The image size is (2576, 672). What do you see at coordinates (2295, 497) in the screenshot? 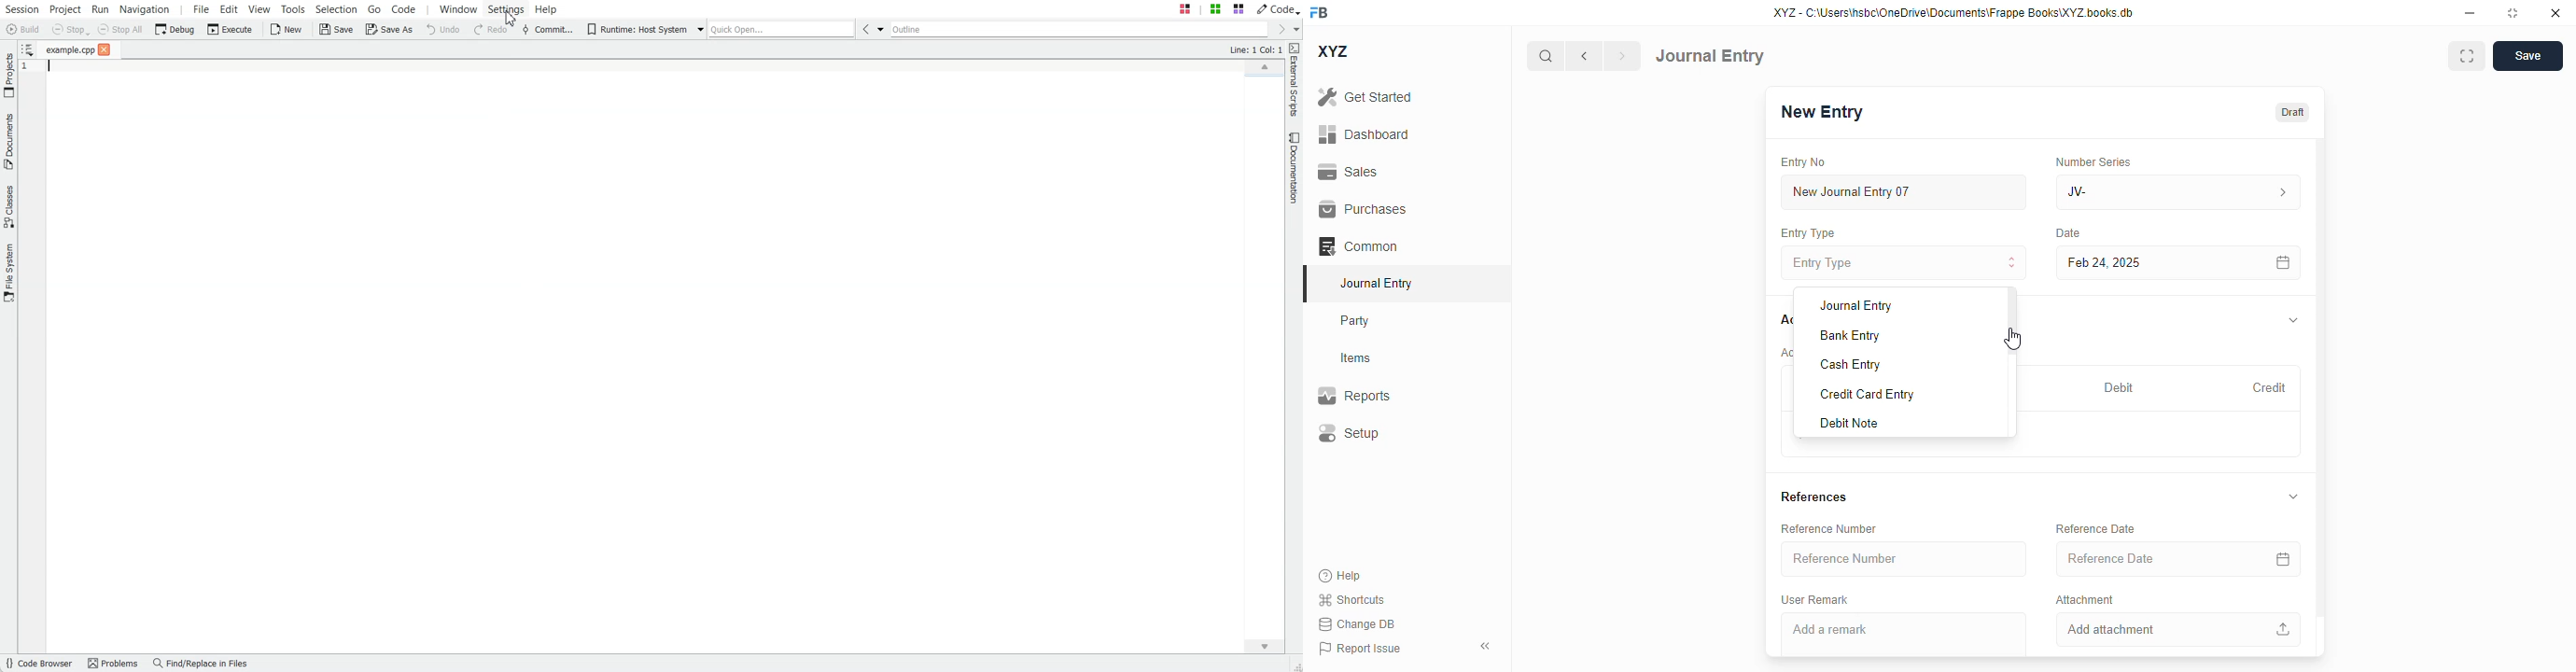
I see `toggle expand/collapse` at bounding box center [2295, 497].